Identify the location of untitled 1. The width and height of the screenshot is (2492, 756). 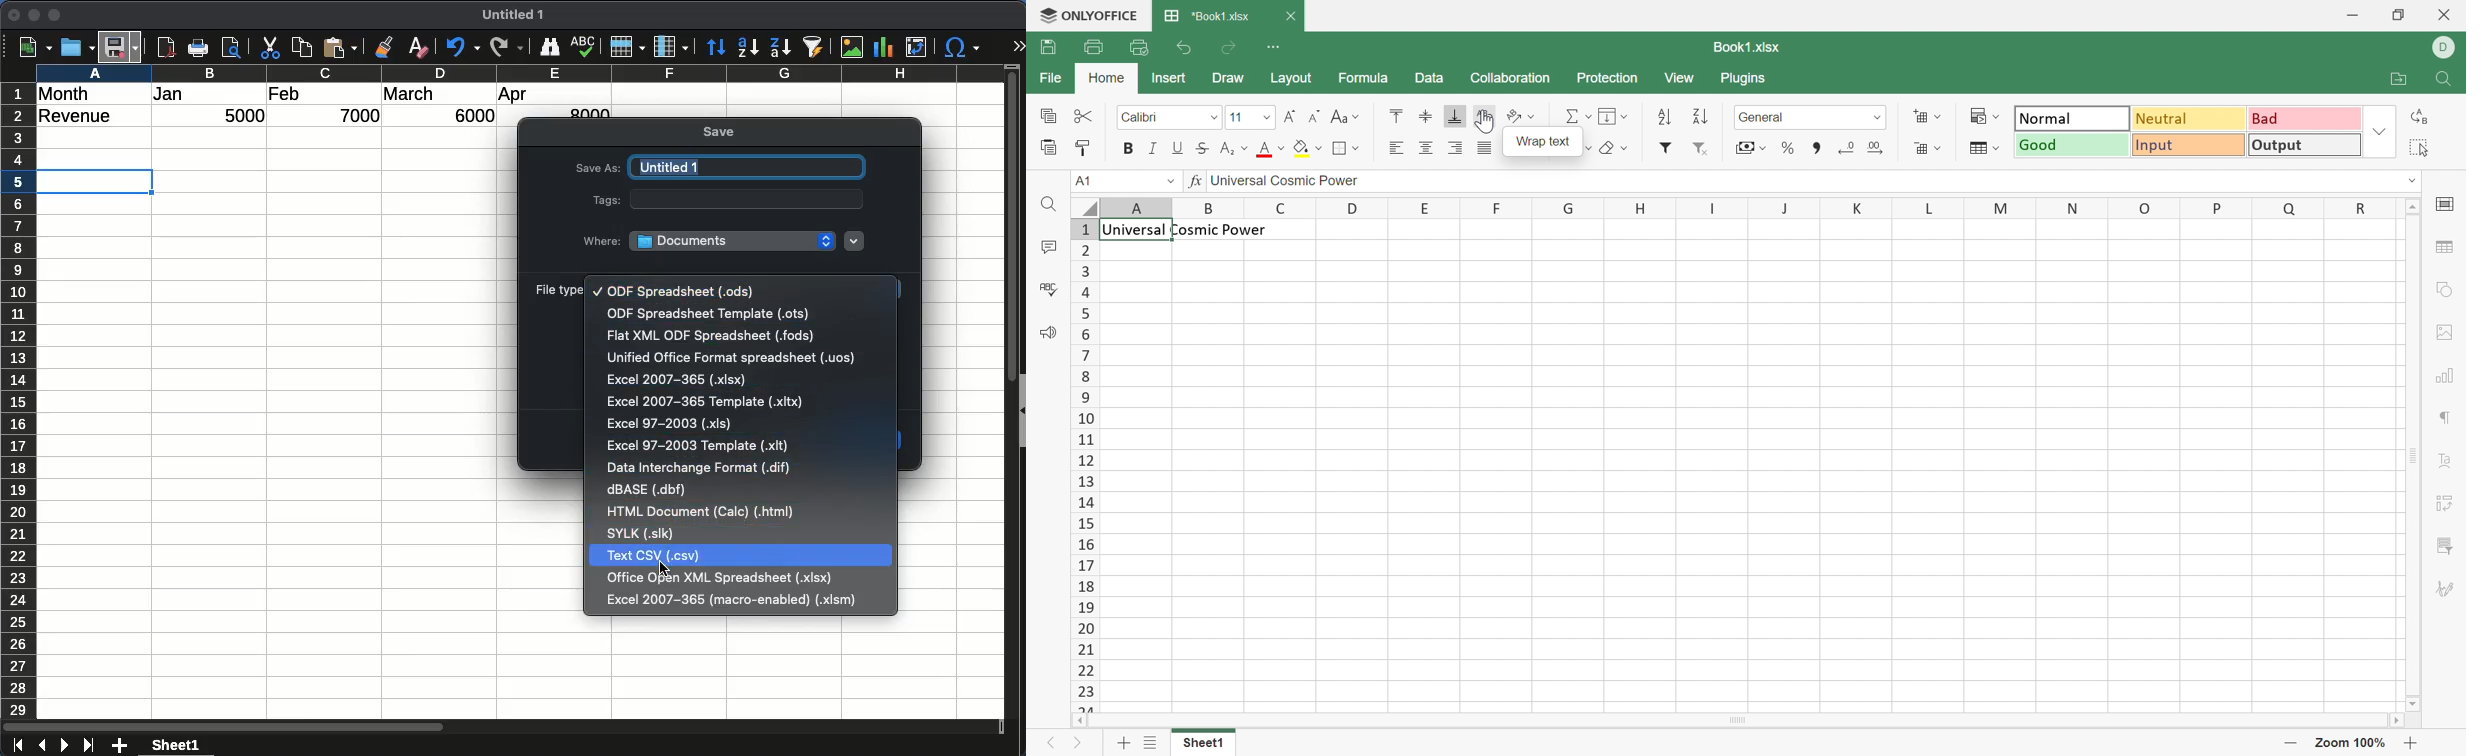
(746, 167).